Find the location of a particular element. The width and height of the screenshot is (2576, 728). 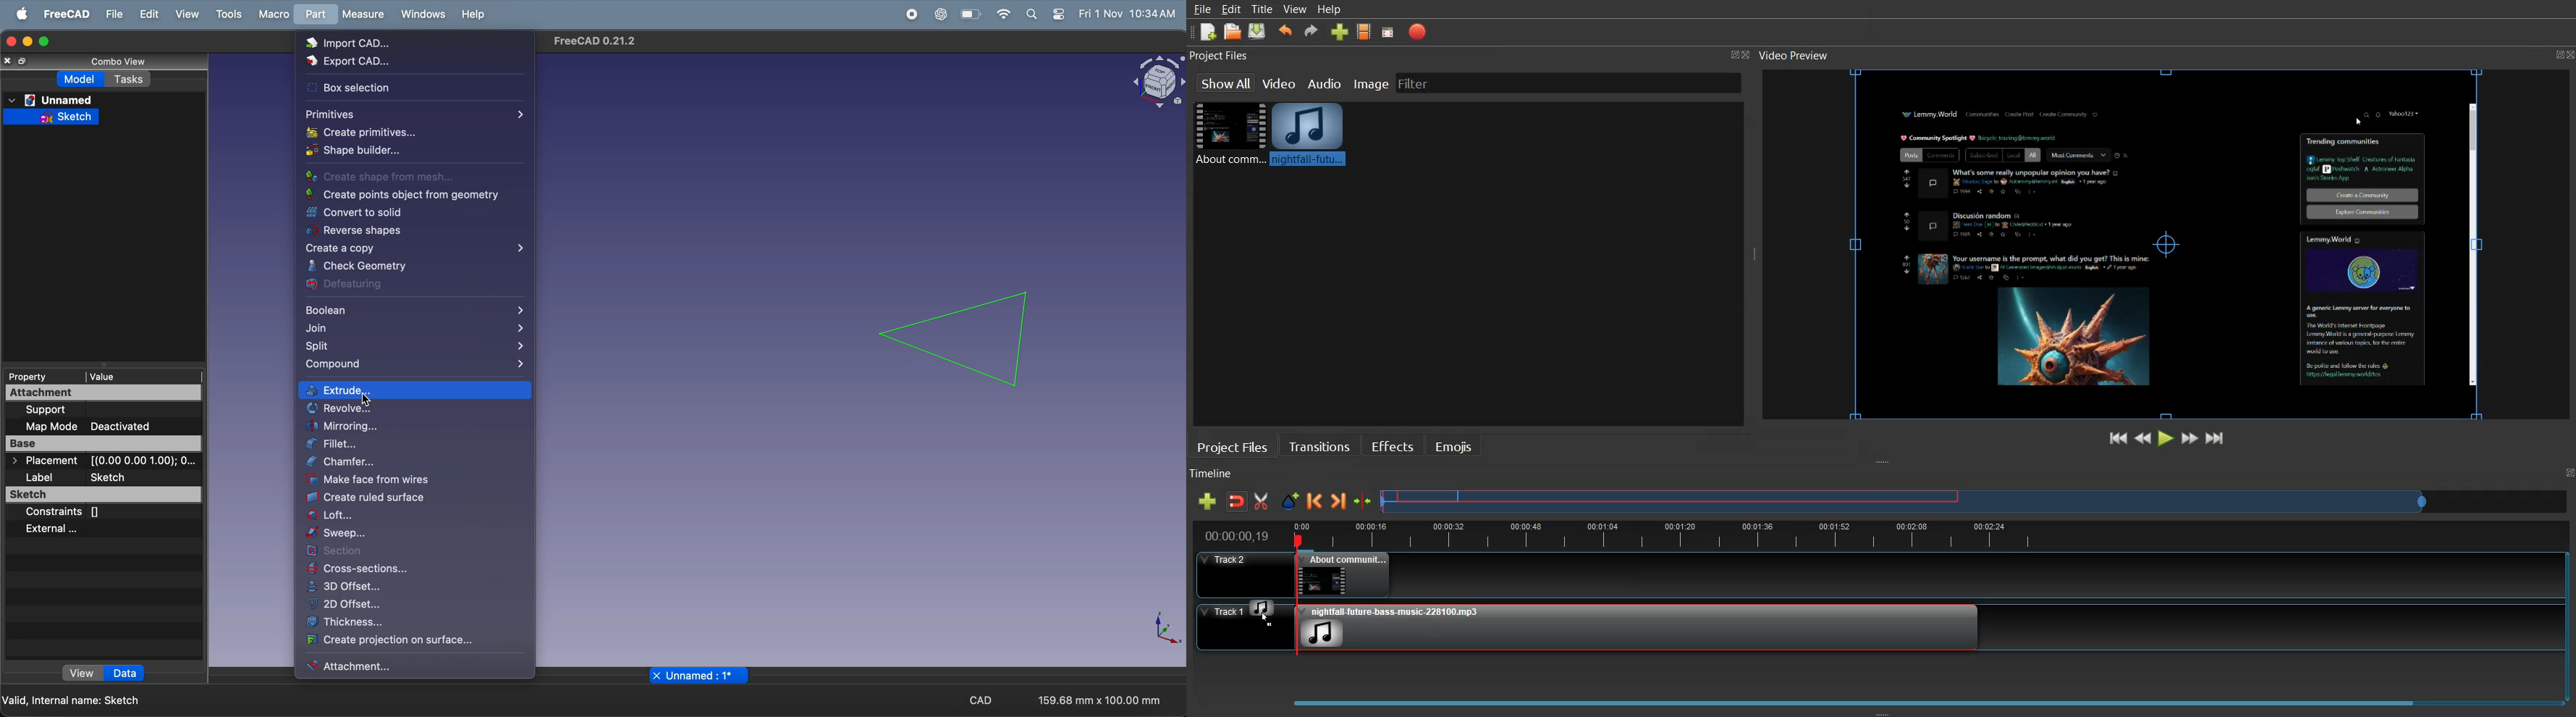

value is located at coordinates (121, 376).